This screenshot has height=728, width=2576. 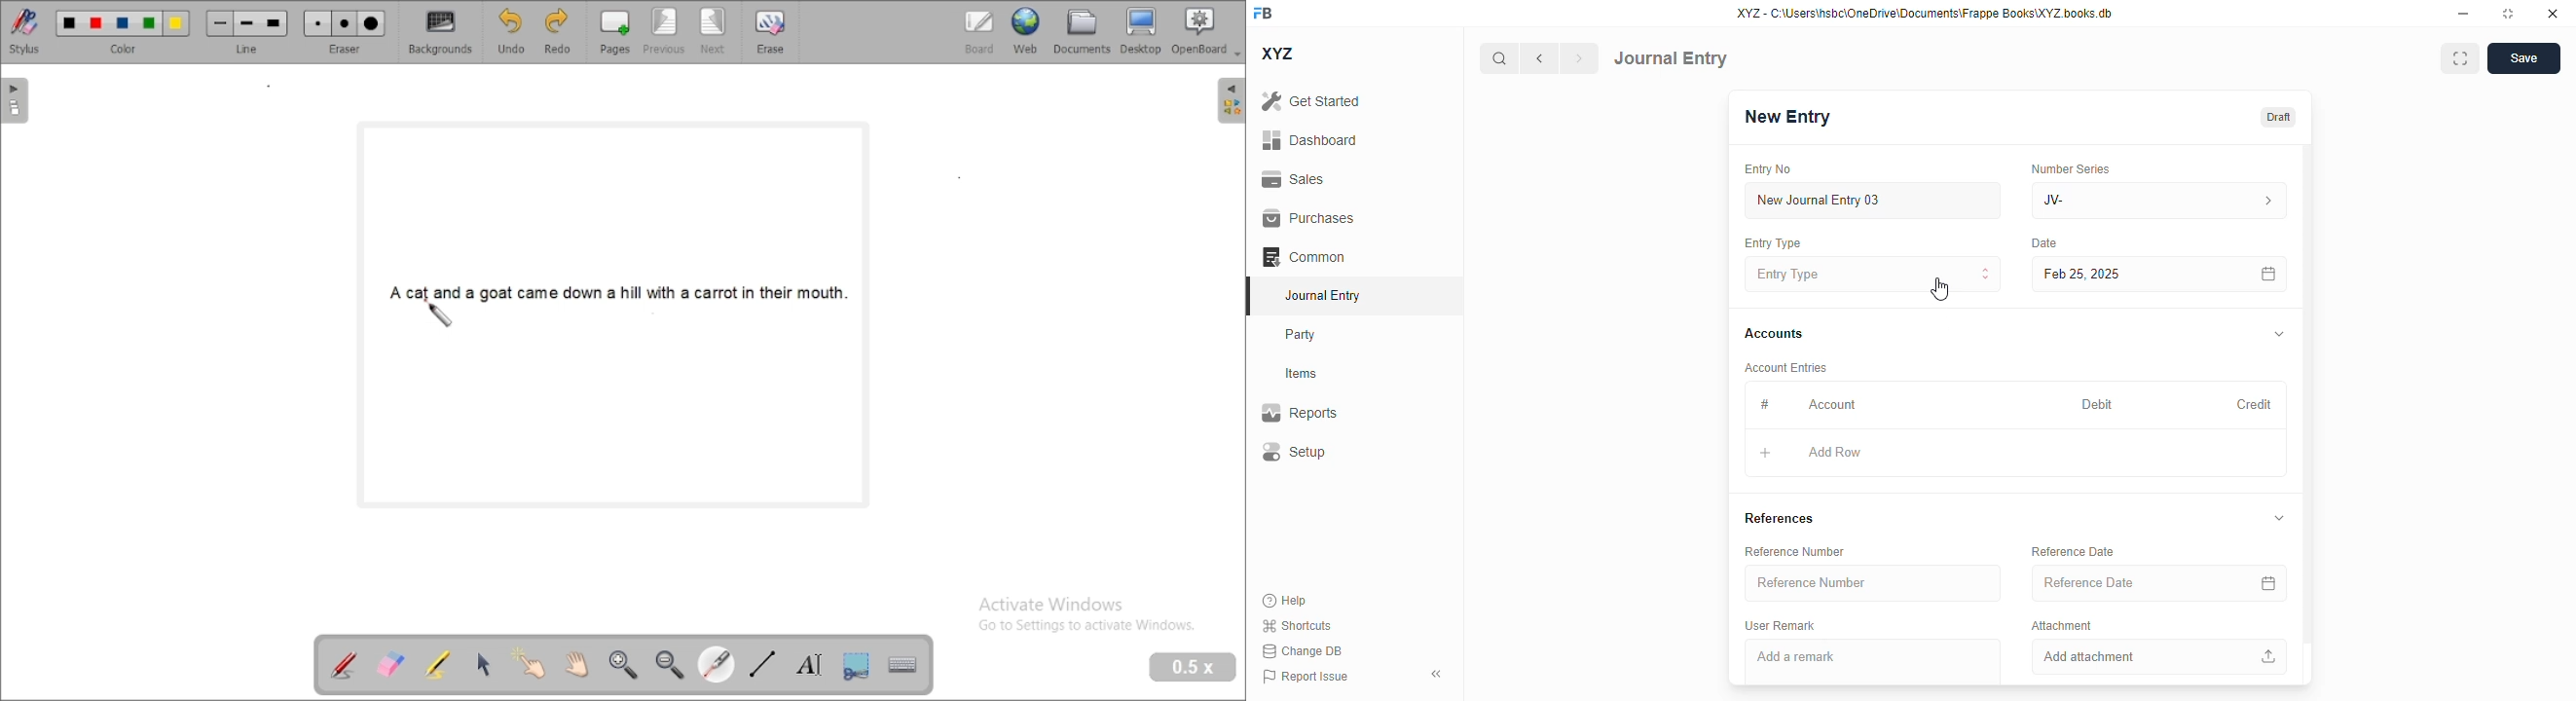 I want to click on number series information, so click(x=2266, y=202).